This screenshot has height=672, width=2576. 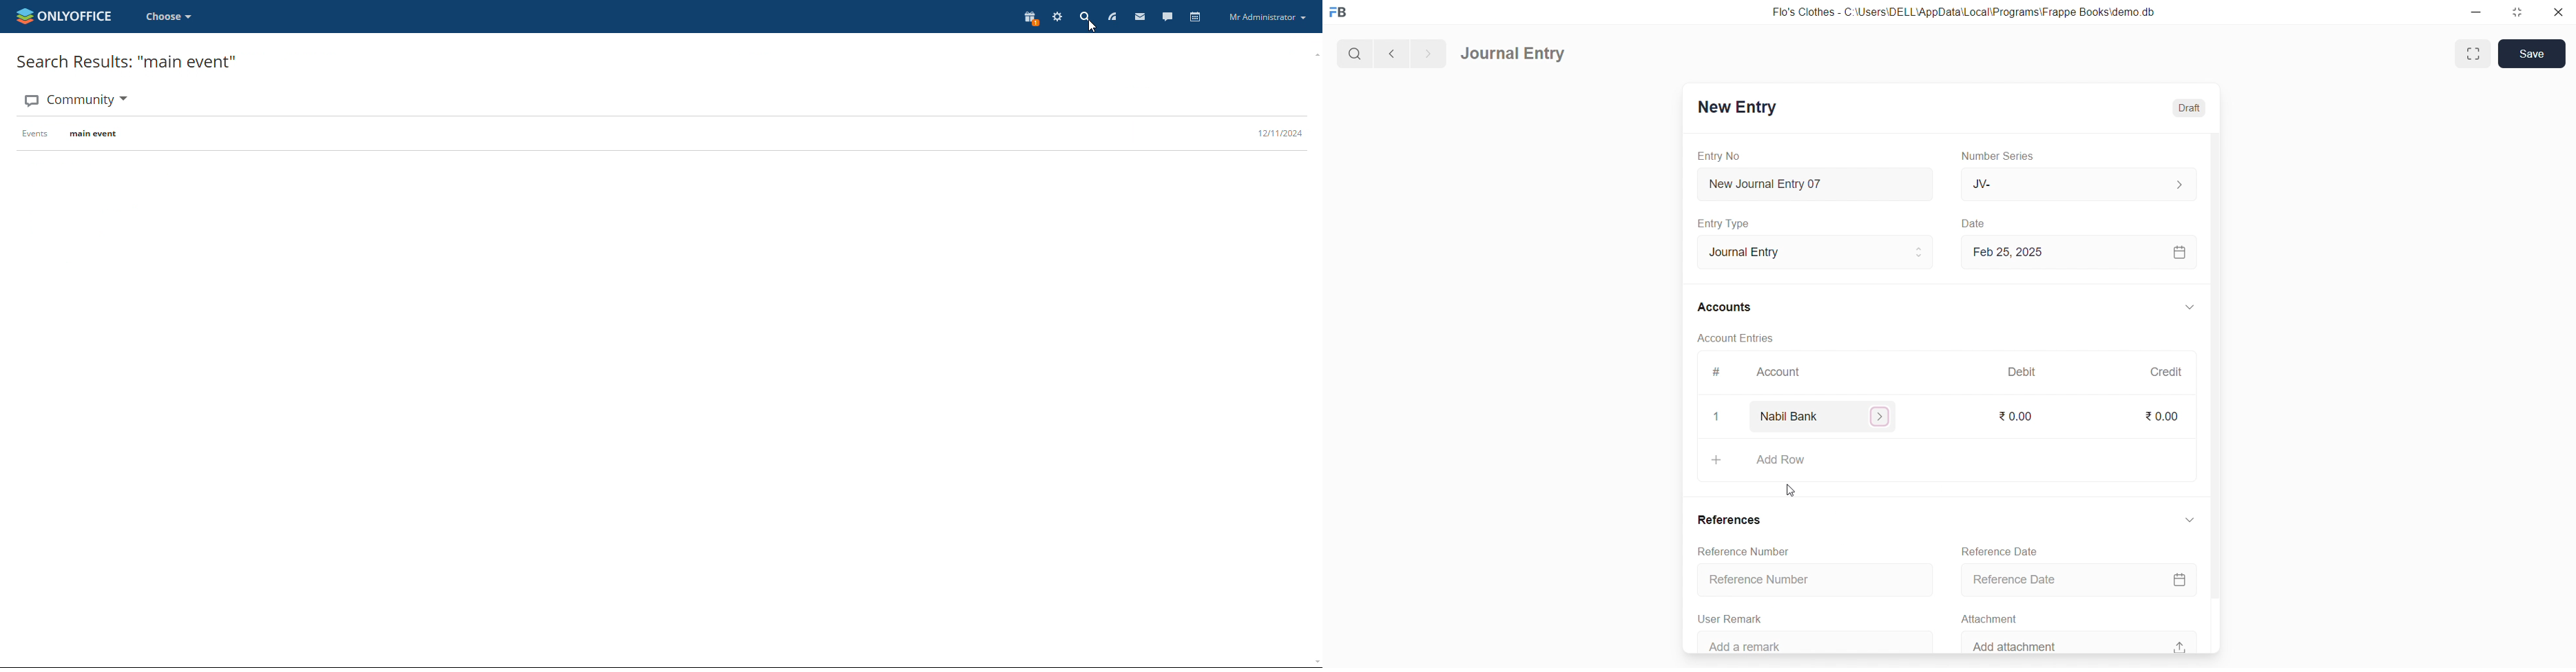 I want to click on JV-, so click(x=2077, y=185).